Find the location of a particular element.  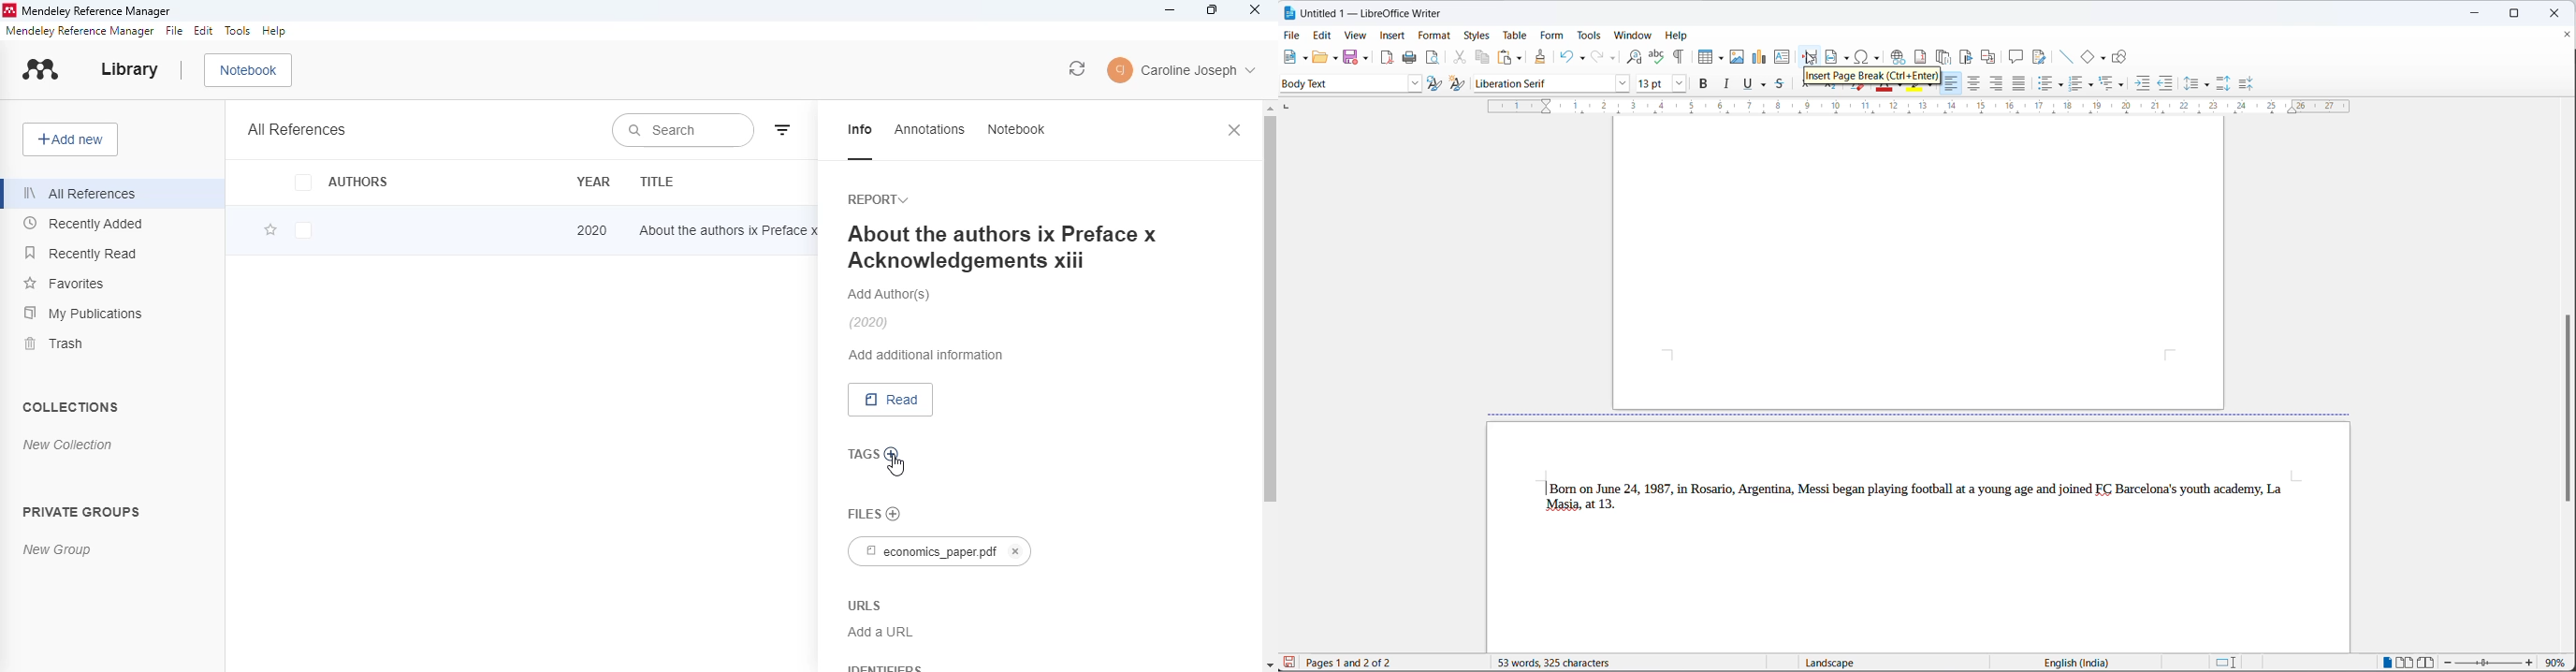

add this reference to favorites is located at coordinates (270, 230).